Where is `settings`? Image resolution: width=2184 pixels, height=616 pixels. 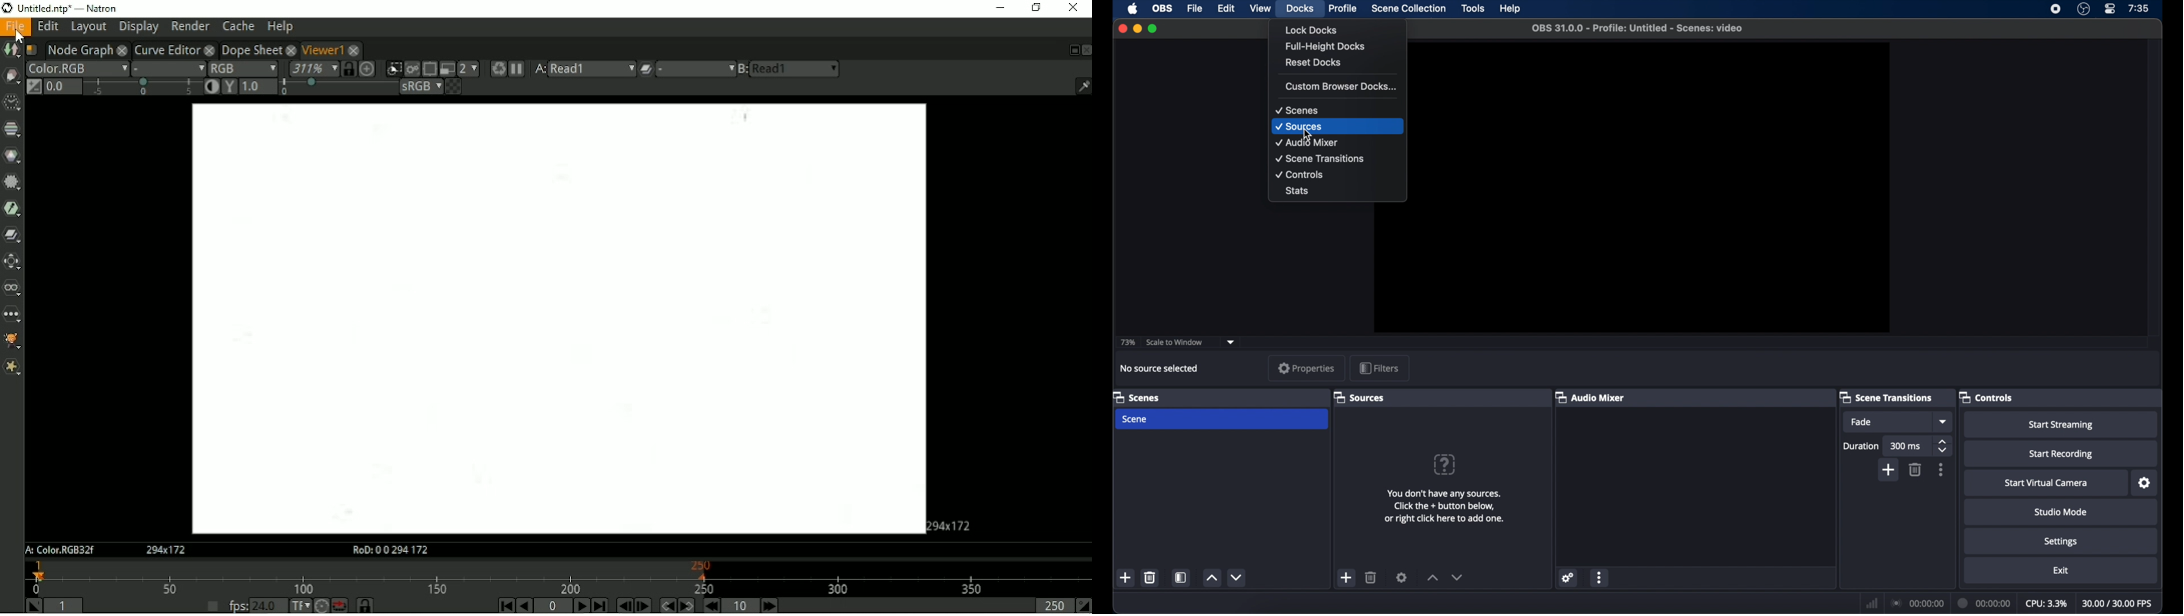
settings is located at coordinates (2144, 483).